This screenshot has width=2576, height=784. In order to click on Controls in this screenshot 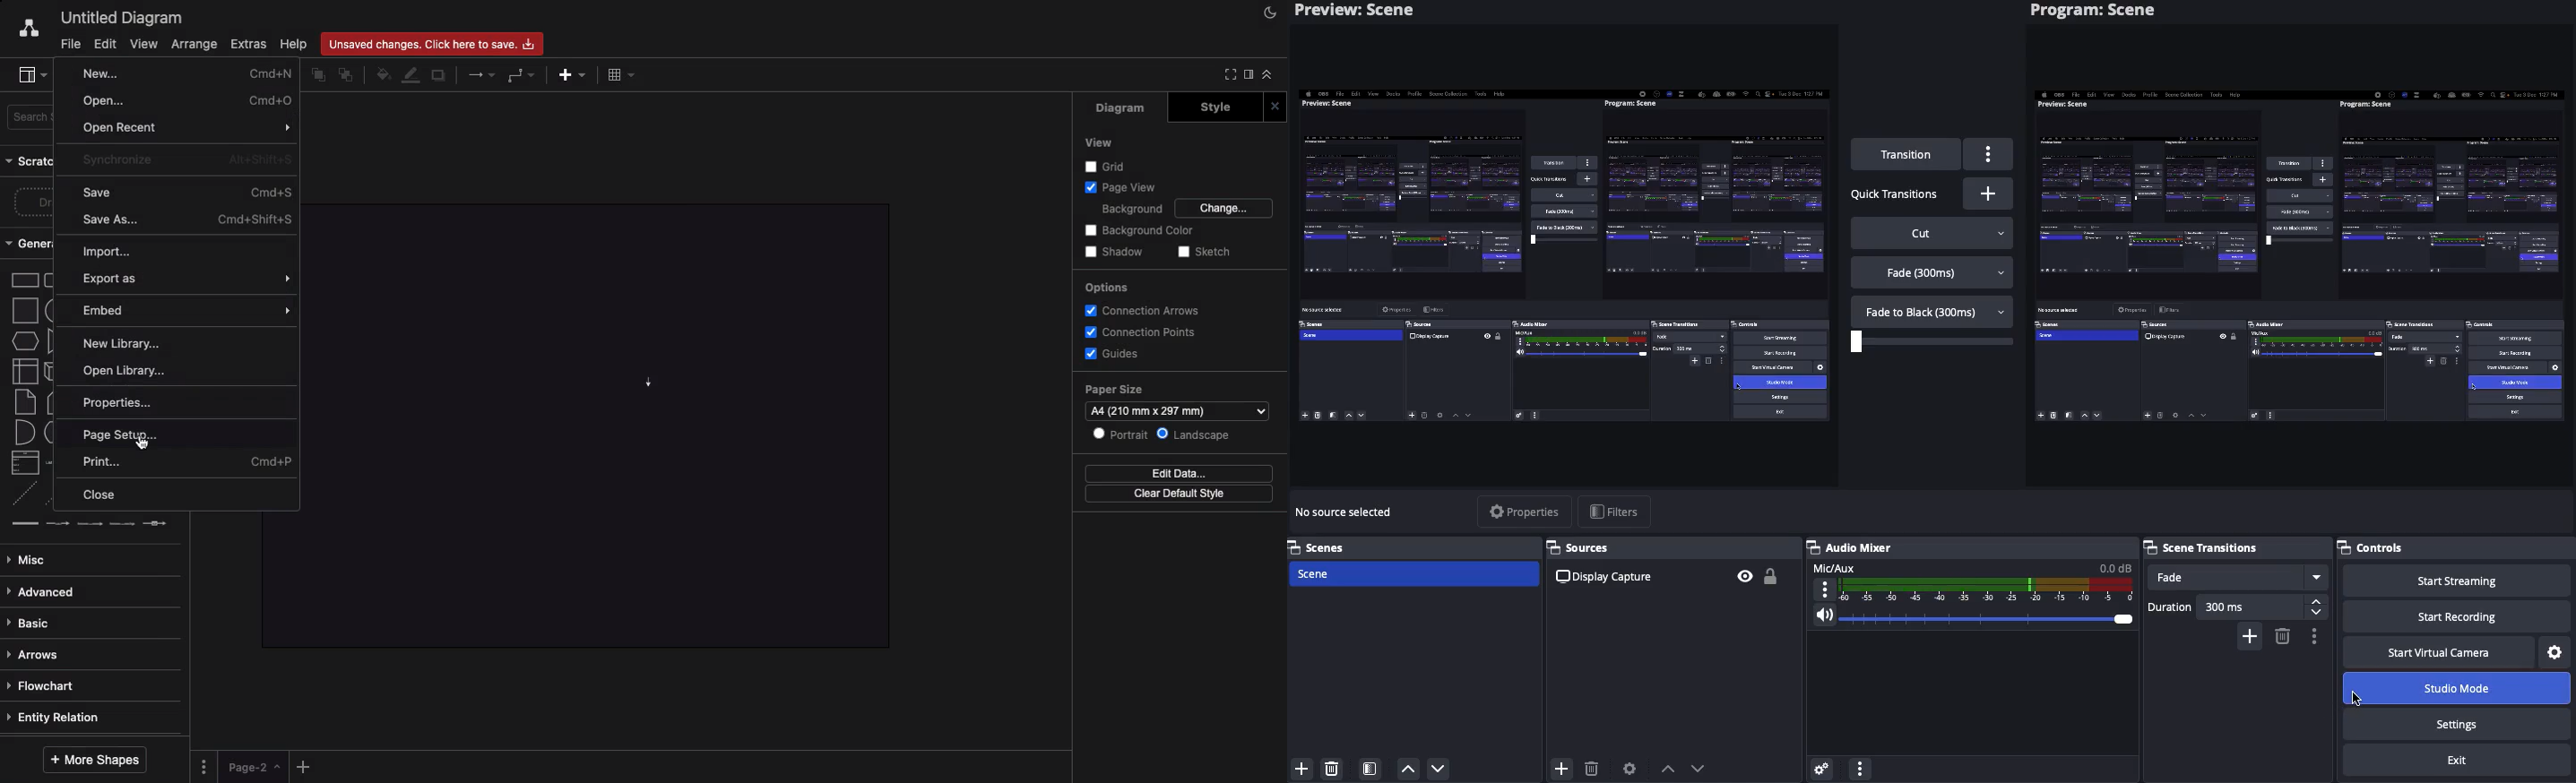, I will do `click(2456, 547)`.